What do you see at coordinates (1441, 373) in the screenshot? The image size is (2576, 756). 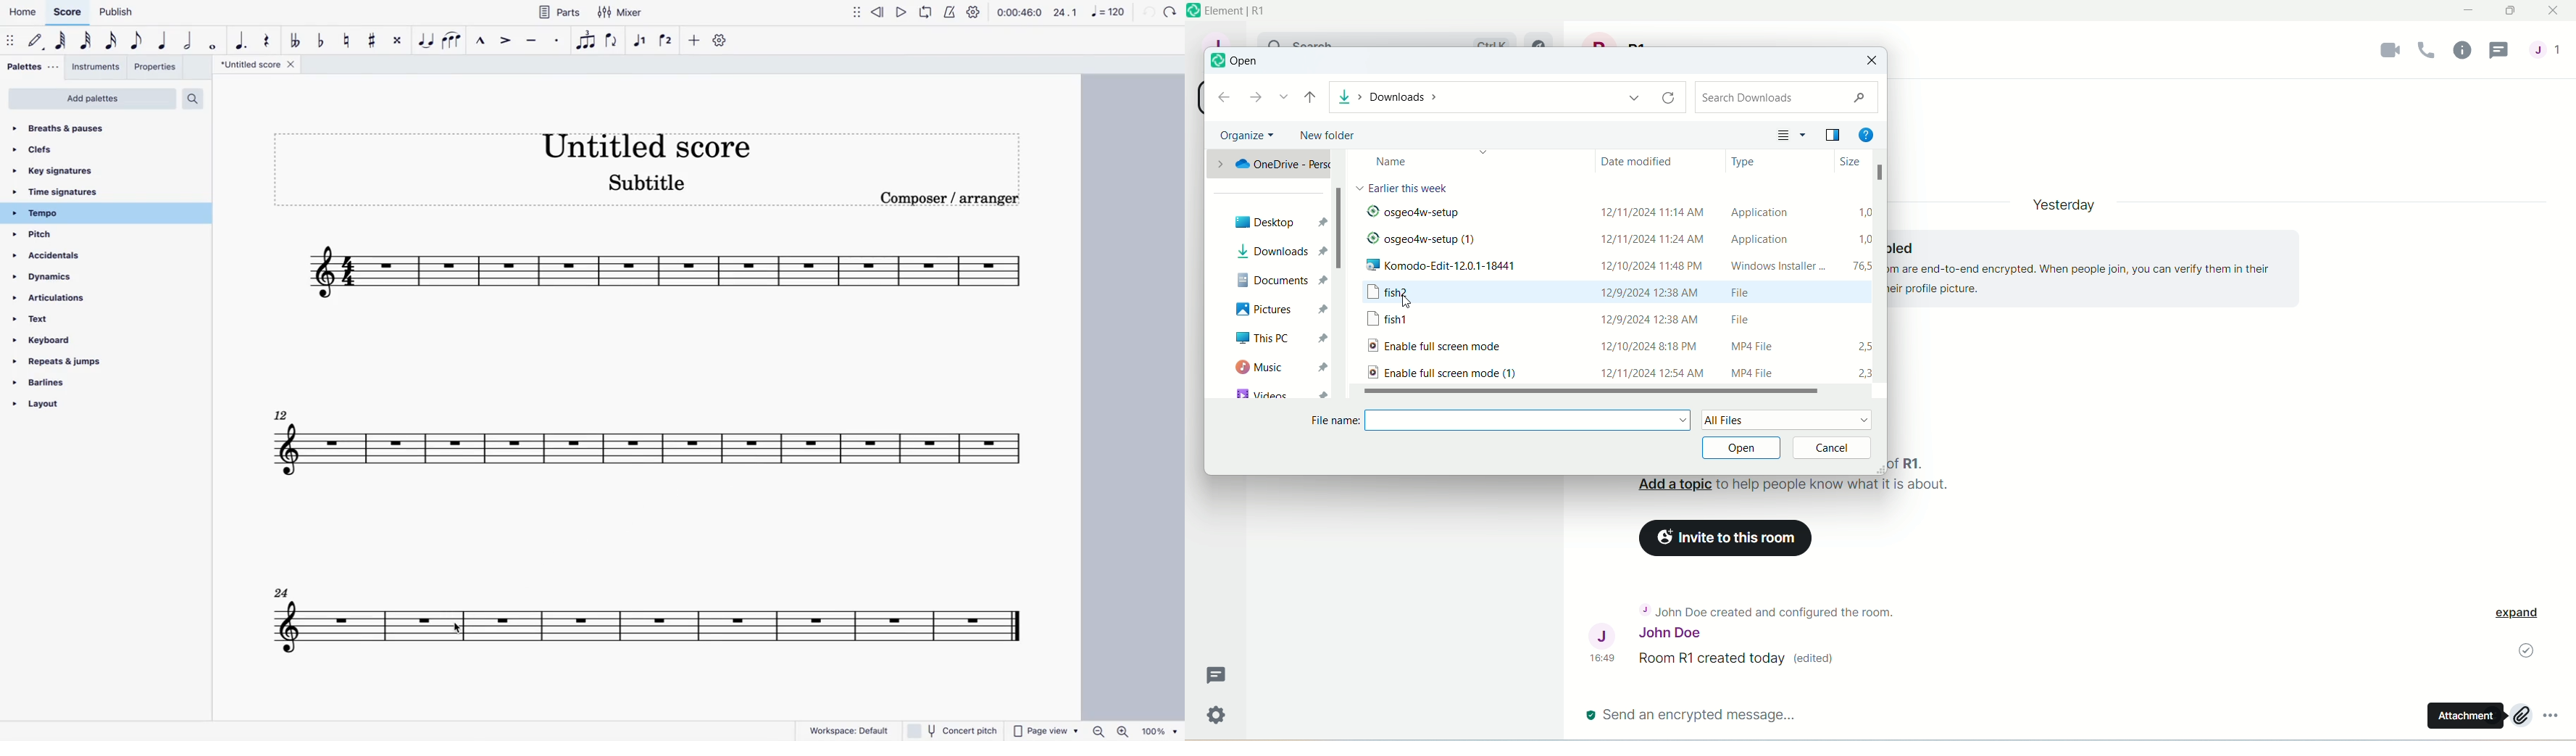 I see `©] Enable full screen mode (1)` at bounding box center [1441, 373].